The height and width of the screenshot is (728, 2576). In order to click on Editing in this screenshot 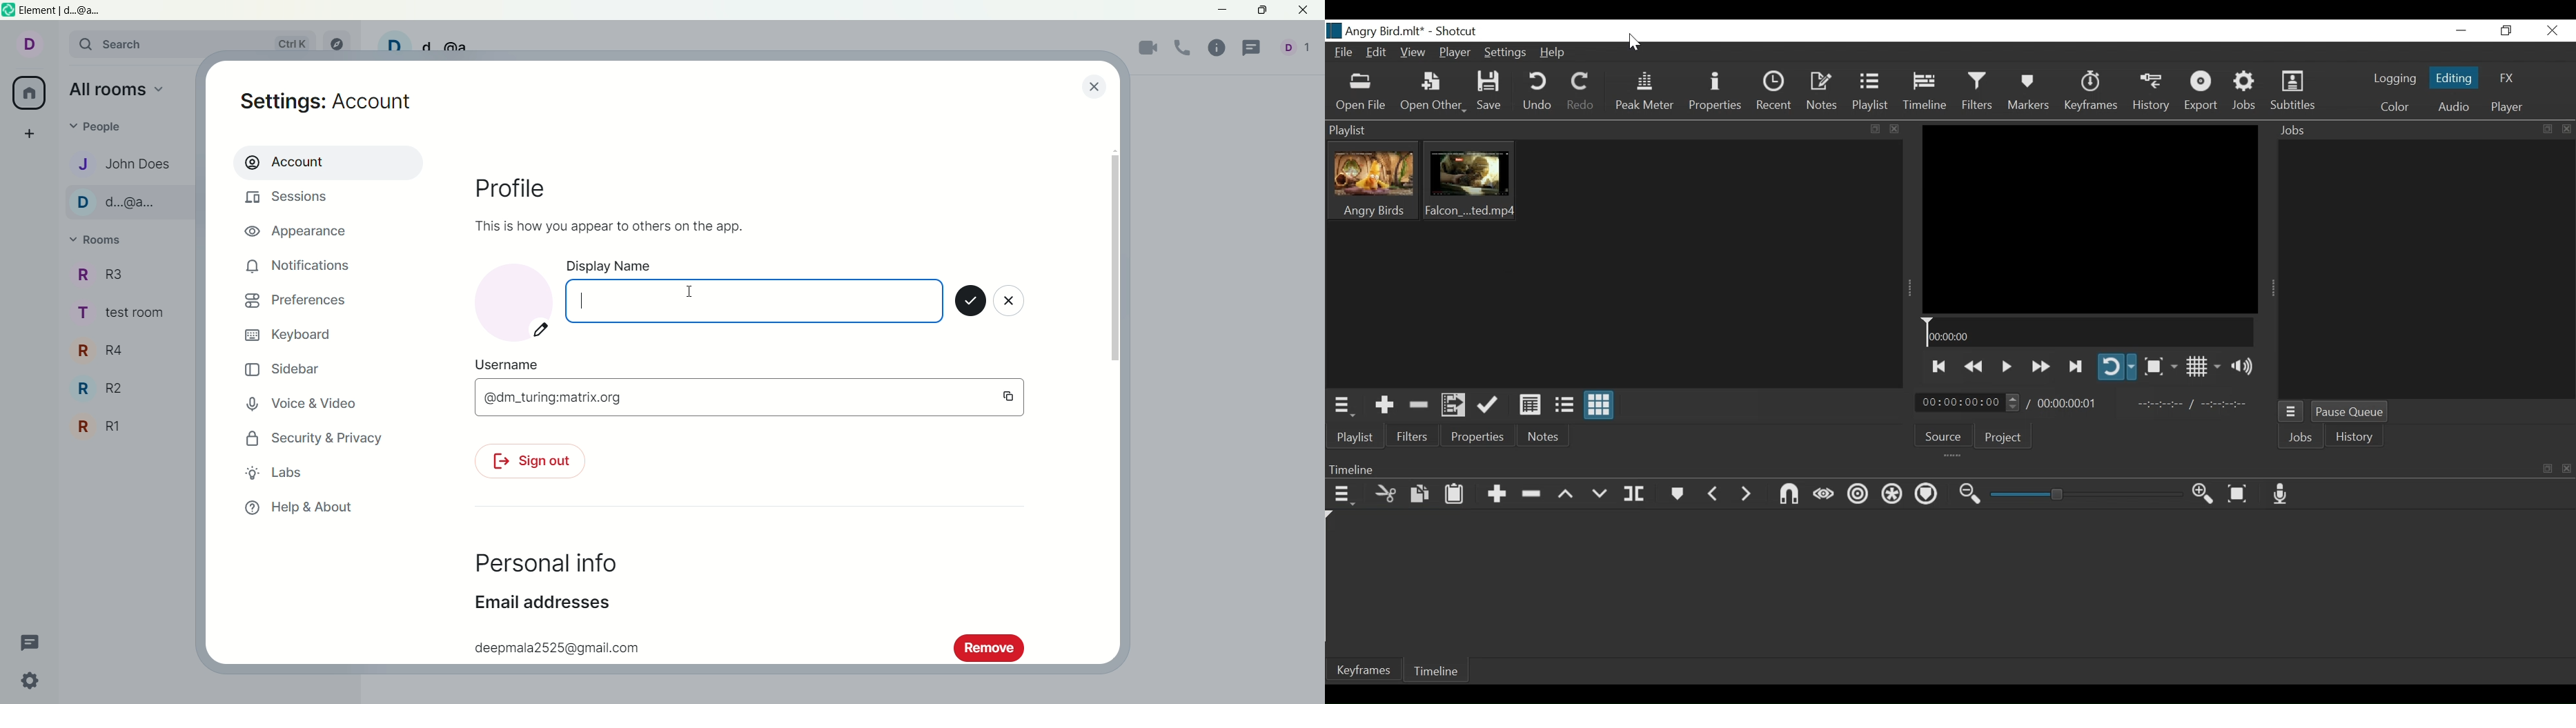, I will do `click(2452, 78)`.